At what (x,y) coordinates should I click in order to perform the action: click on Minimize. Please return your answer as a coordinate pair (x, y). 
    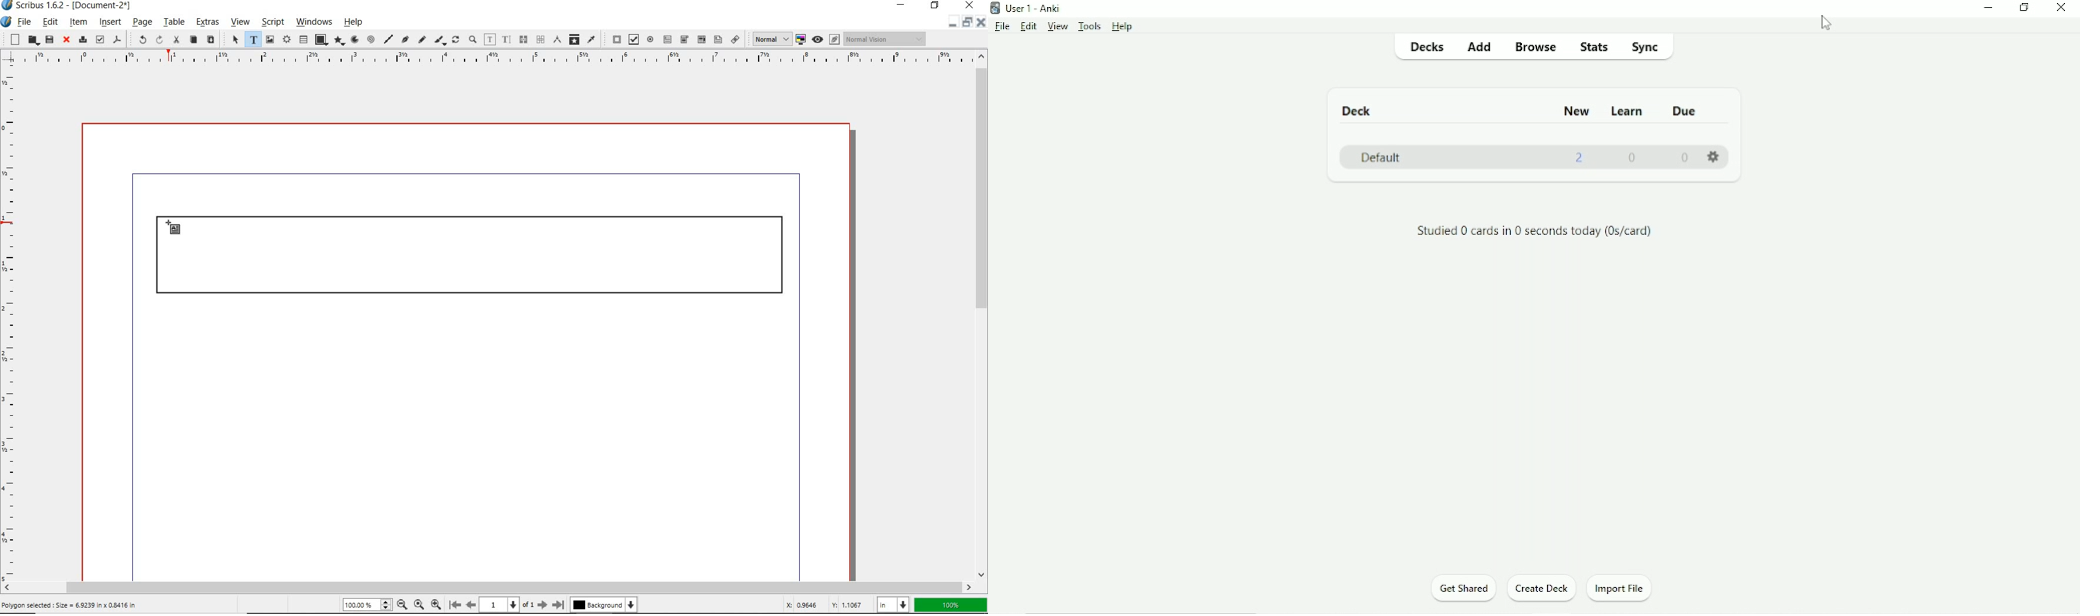
    Looking at the image, I should click on (1990, 8).